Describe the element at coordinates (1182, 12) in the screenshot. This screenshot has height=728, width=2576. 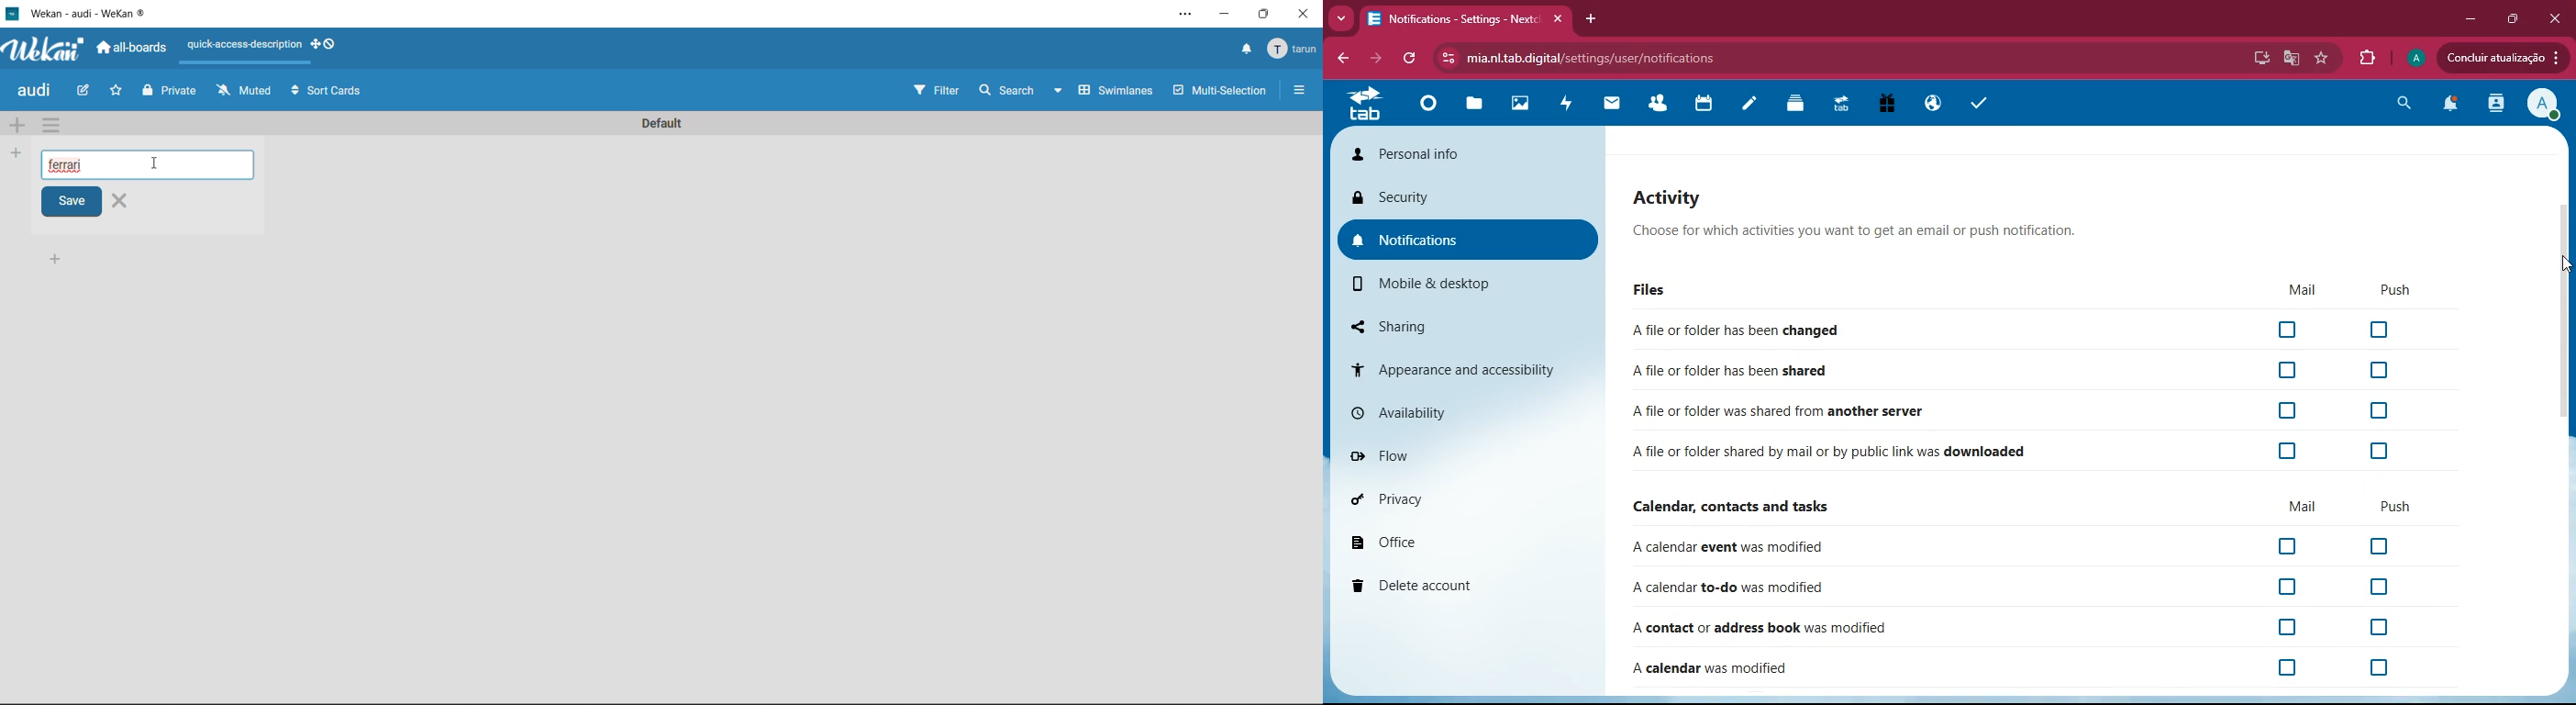
I see `settings` at that location.